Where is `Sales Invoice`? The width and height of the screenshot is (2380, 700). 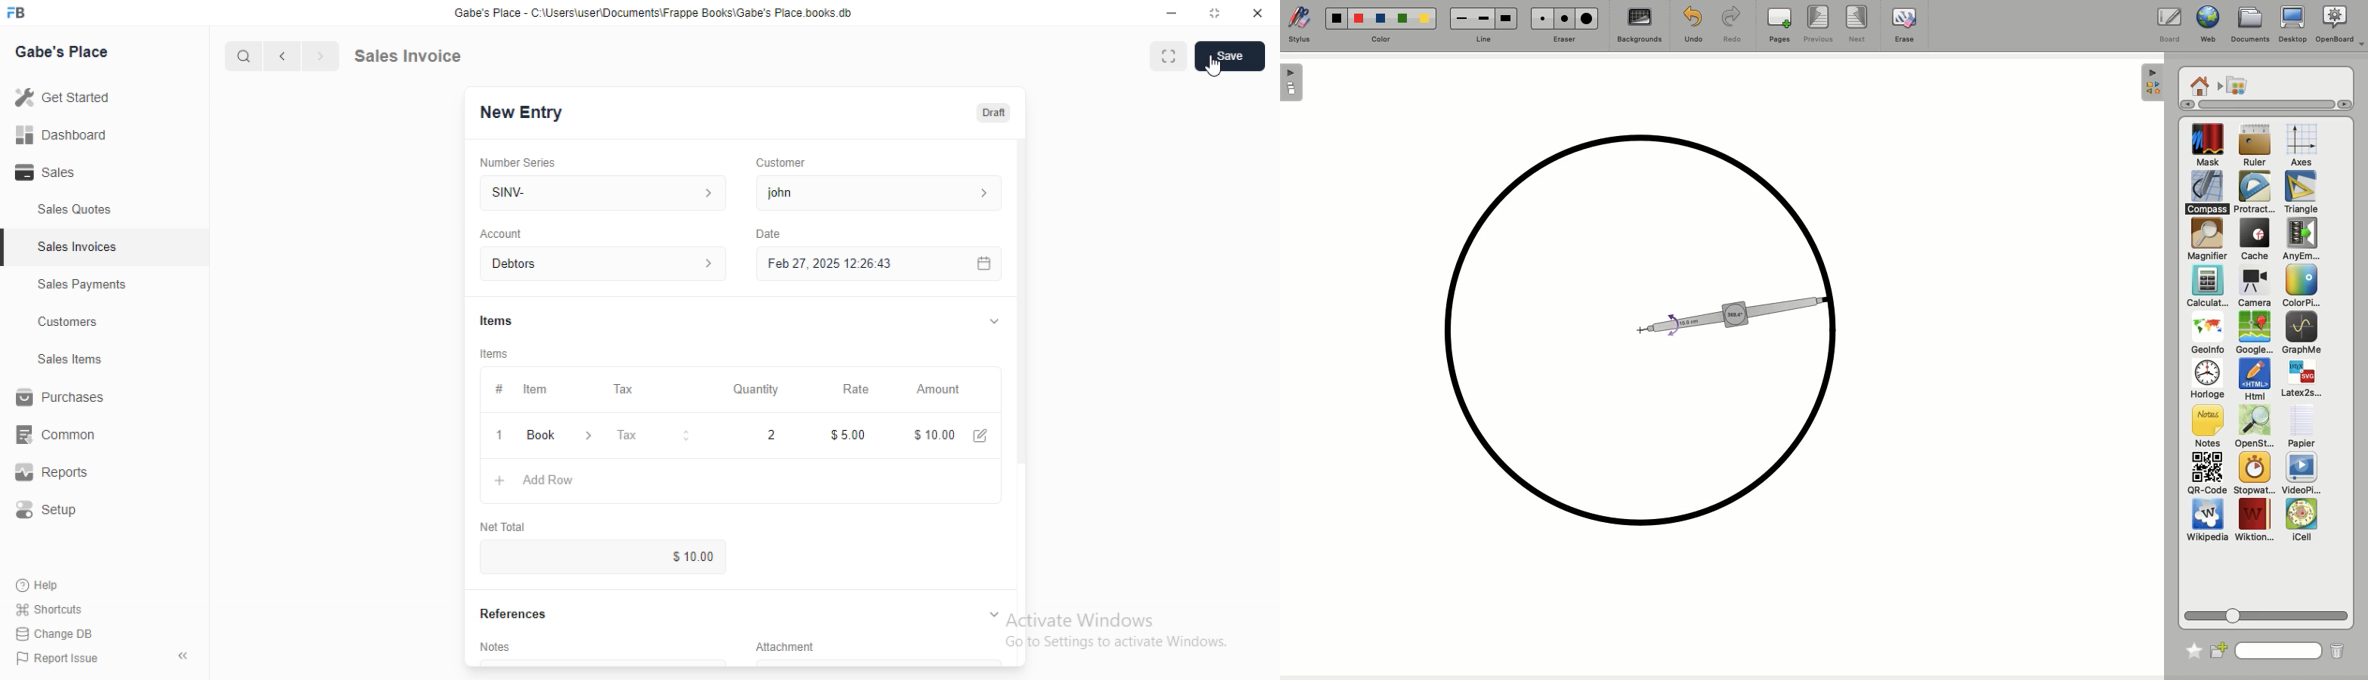 Sales Invoice is located at coordinates (451, 56).